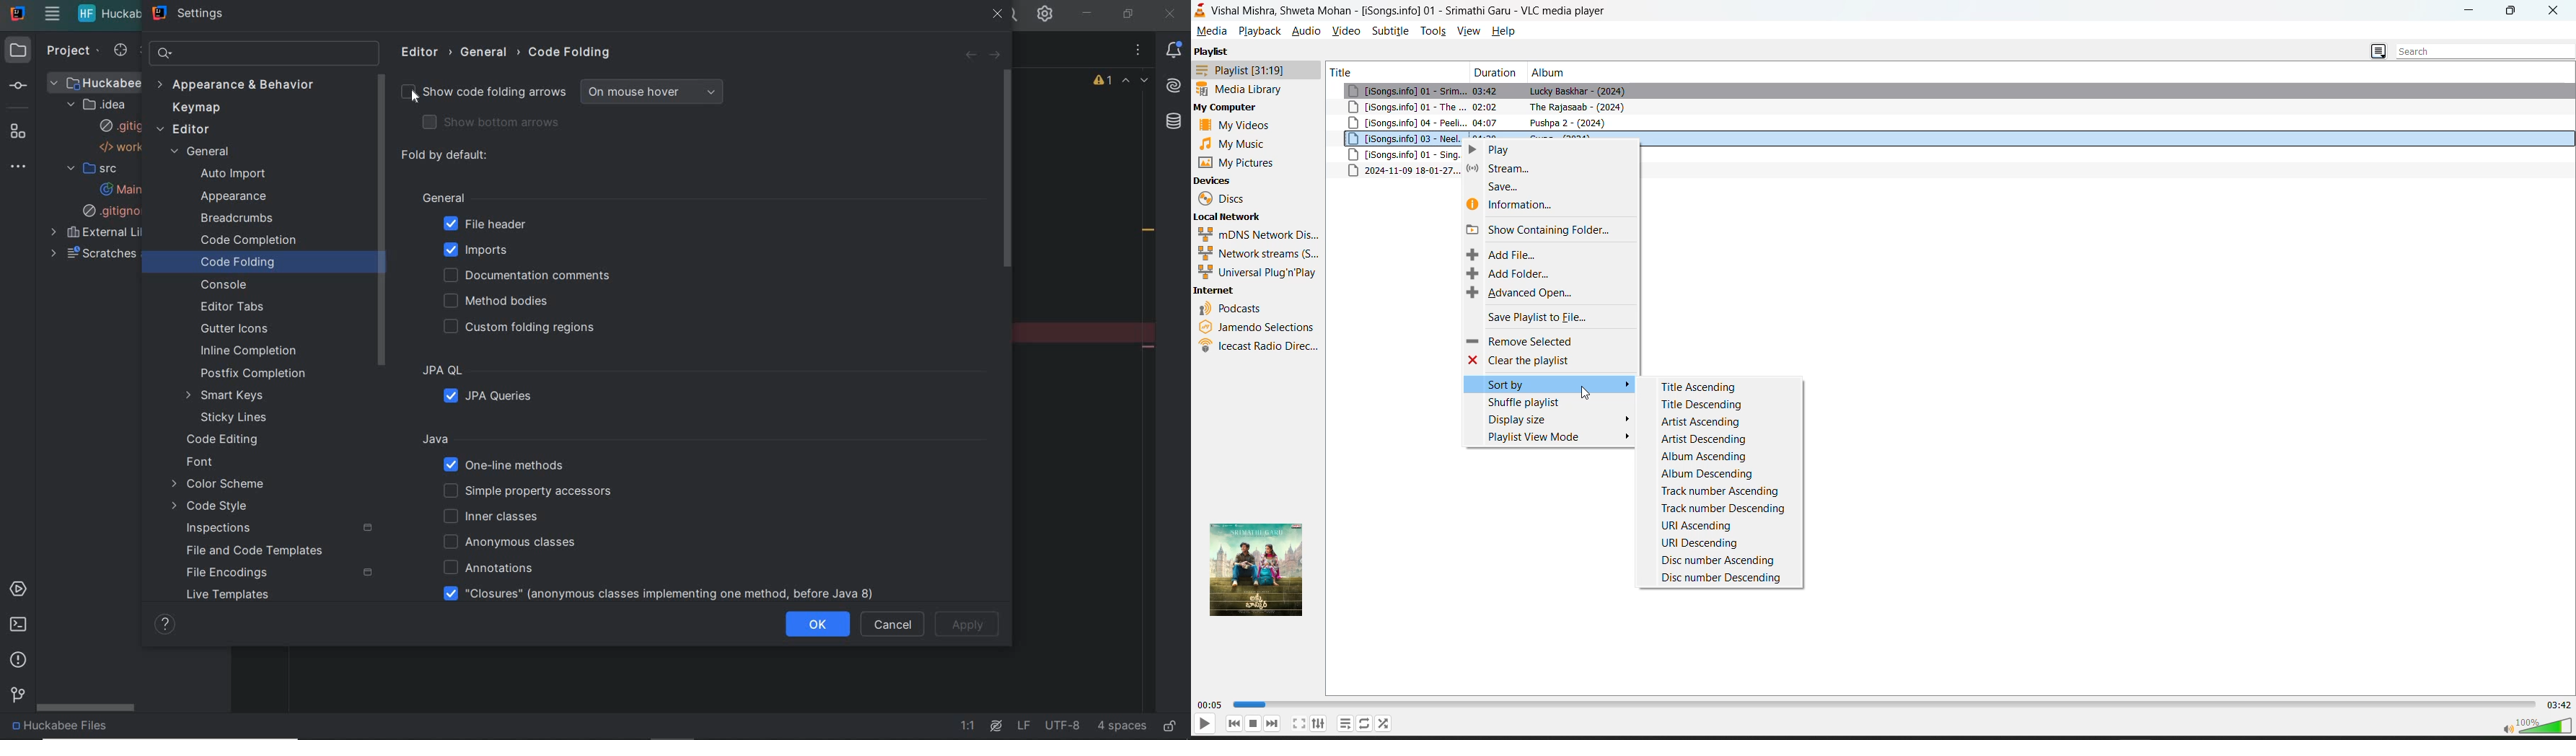  I want to click on title, so click(1350, 71).